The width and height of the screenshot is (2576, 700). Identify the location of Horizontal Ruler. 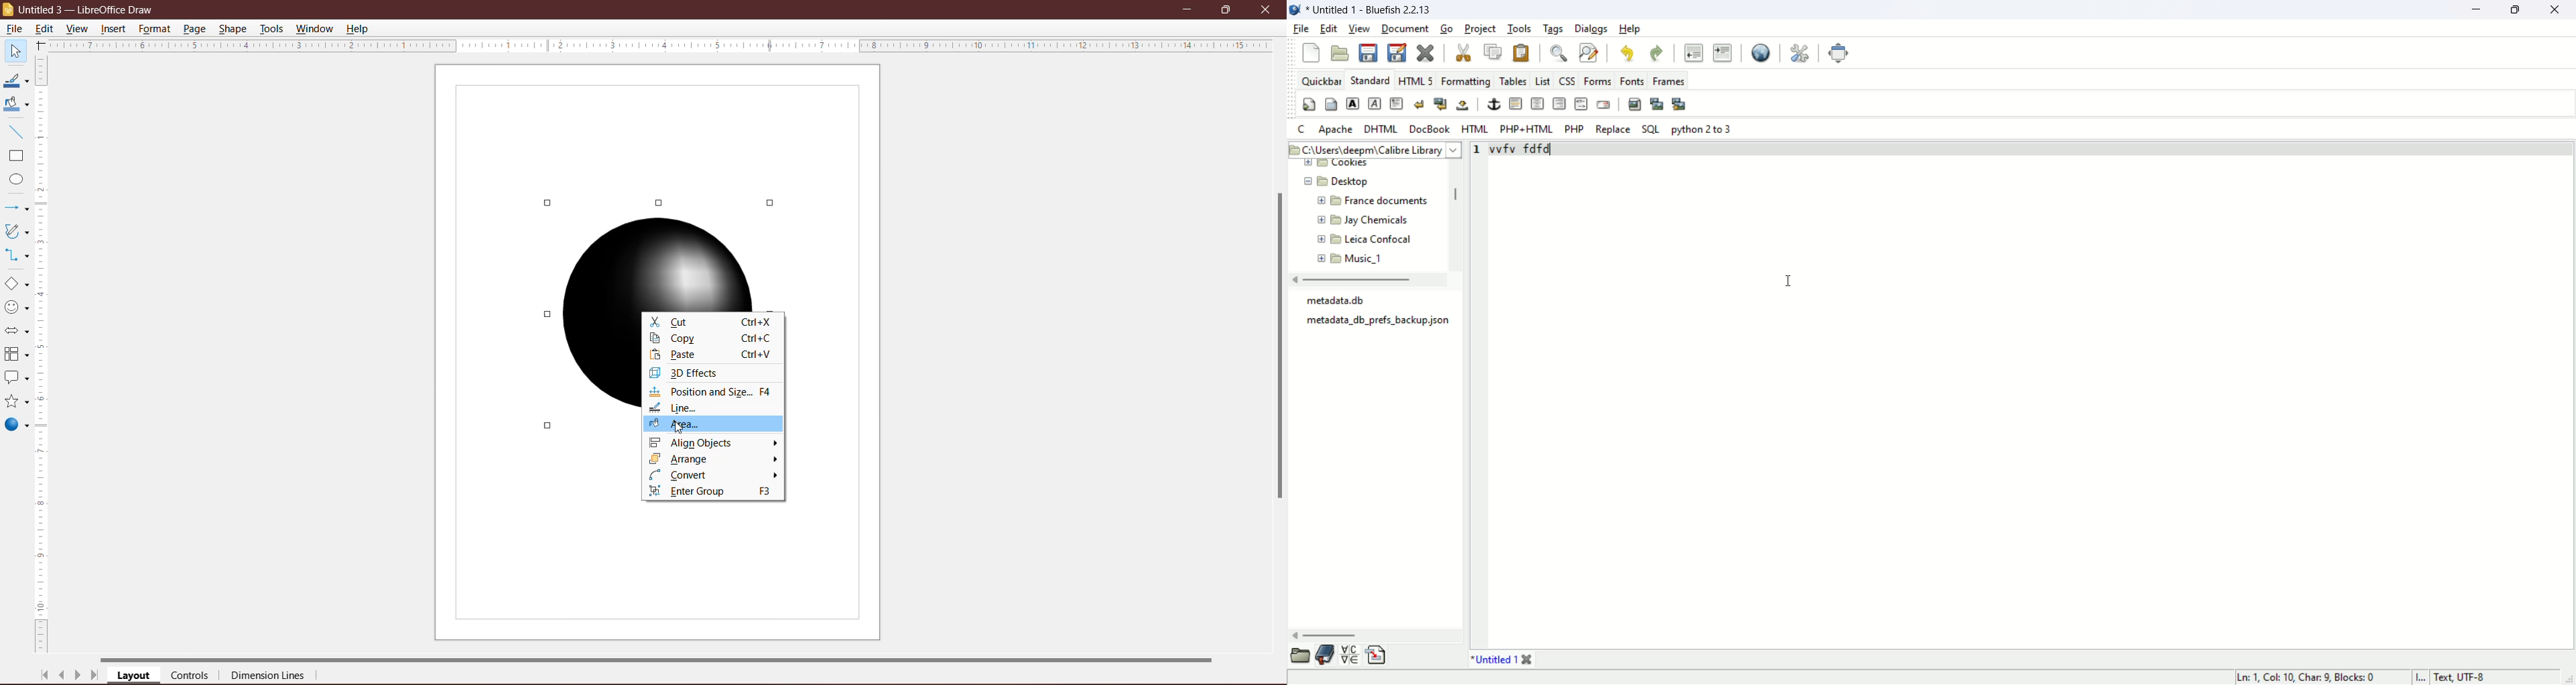
(660, 45).